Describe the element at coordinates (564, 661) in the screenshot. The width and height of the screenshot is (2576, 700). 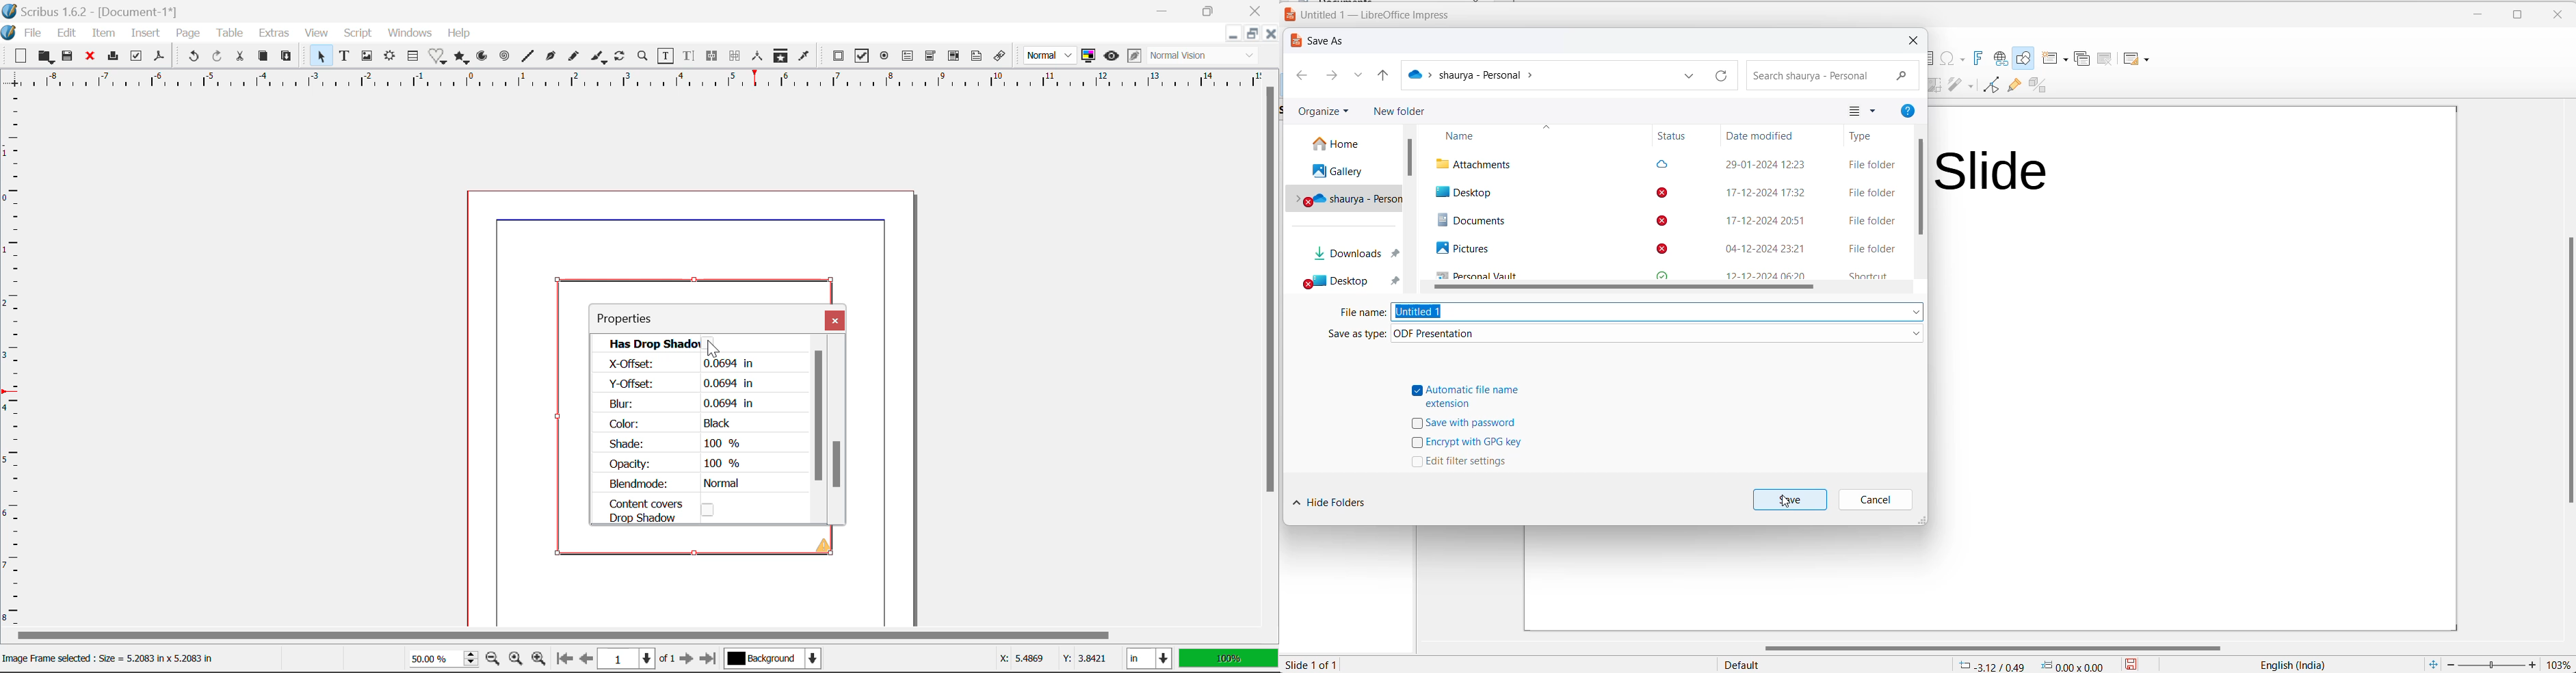
I see `First page` at that location.